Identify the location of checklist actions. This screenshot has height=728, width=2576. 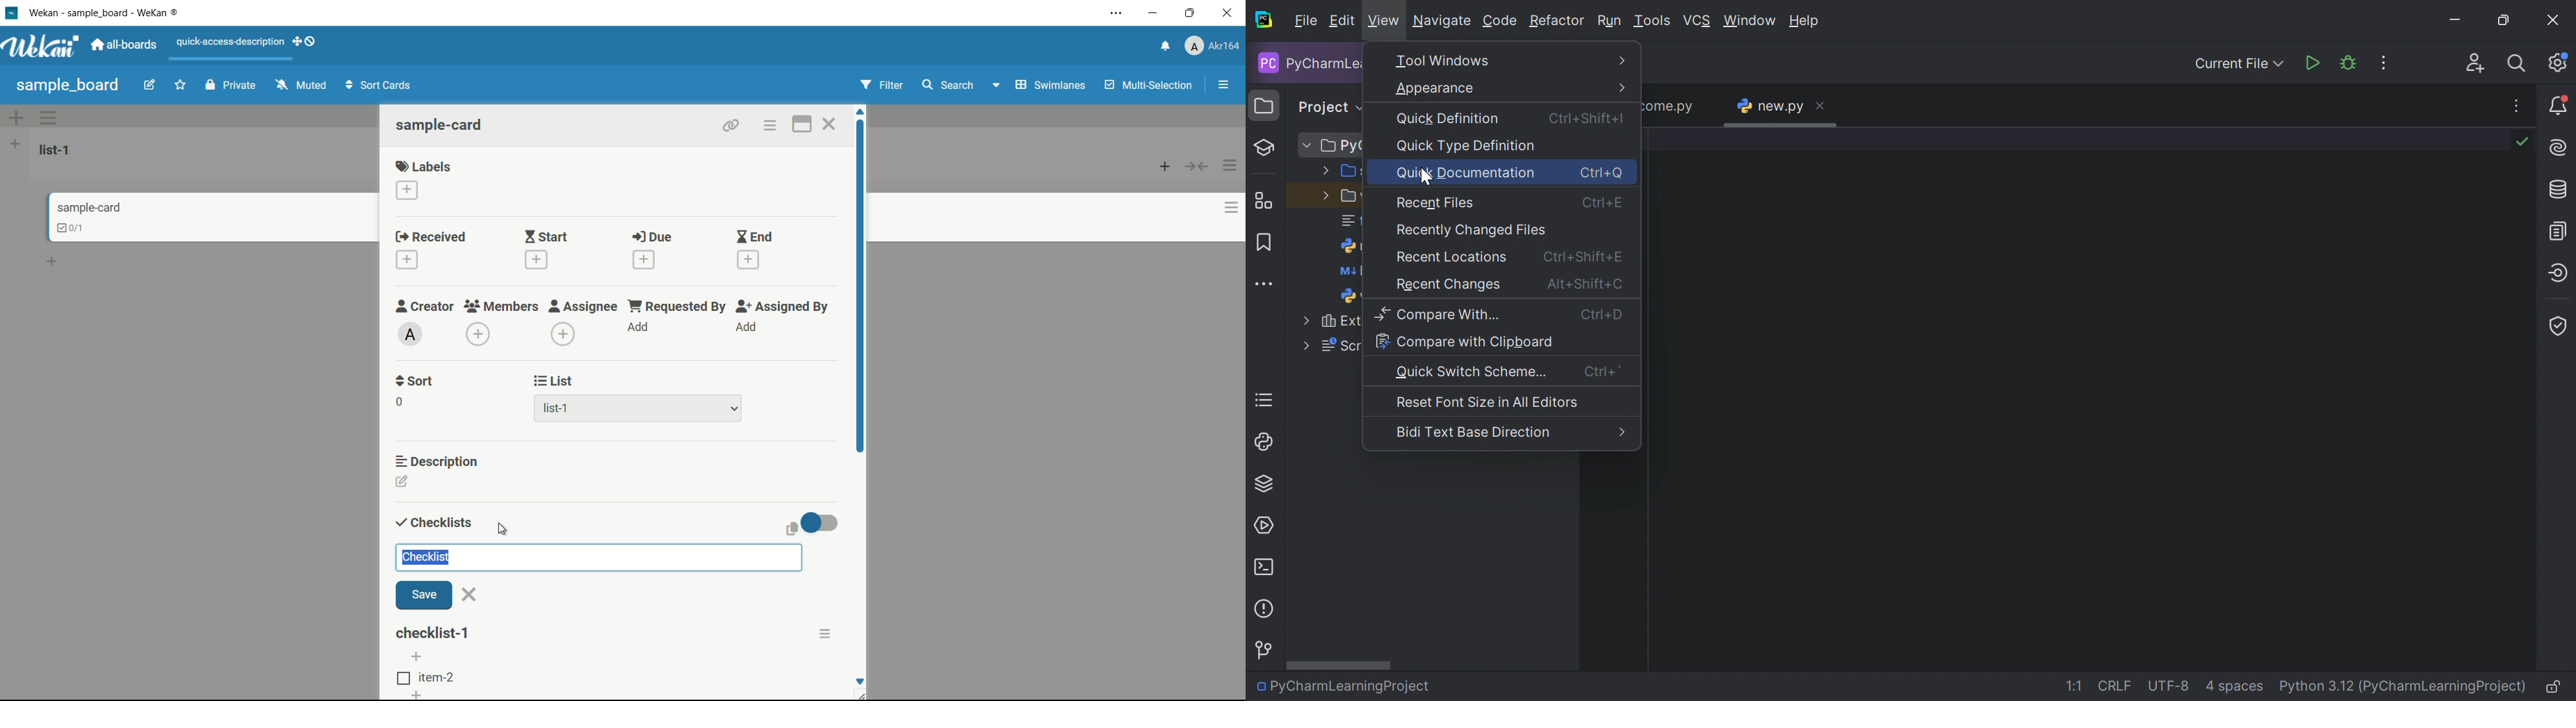
(825, 633).